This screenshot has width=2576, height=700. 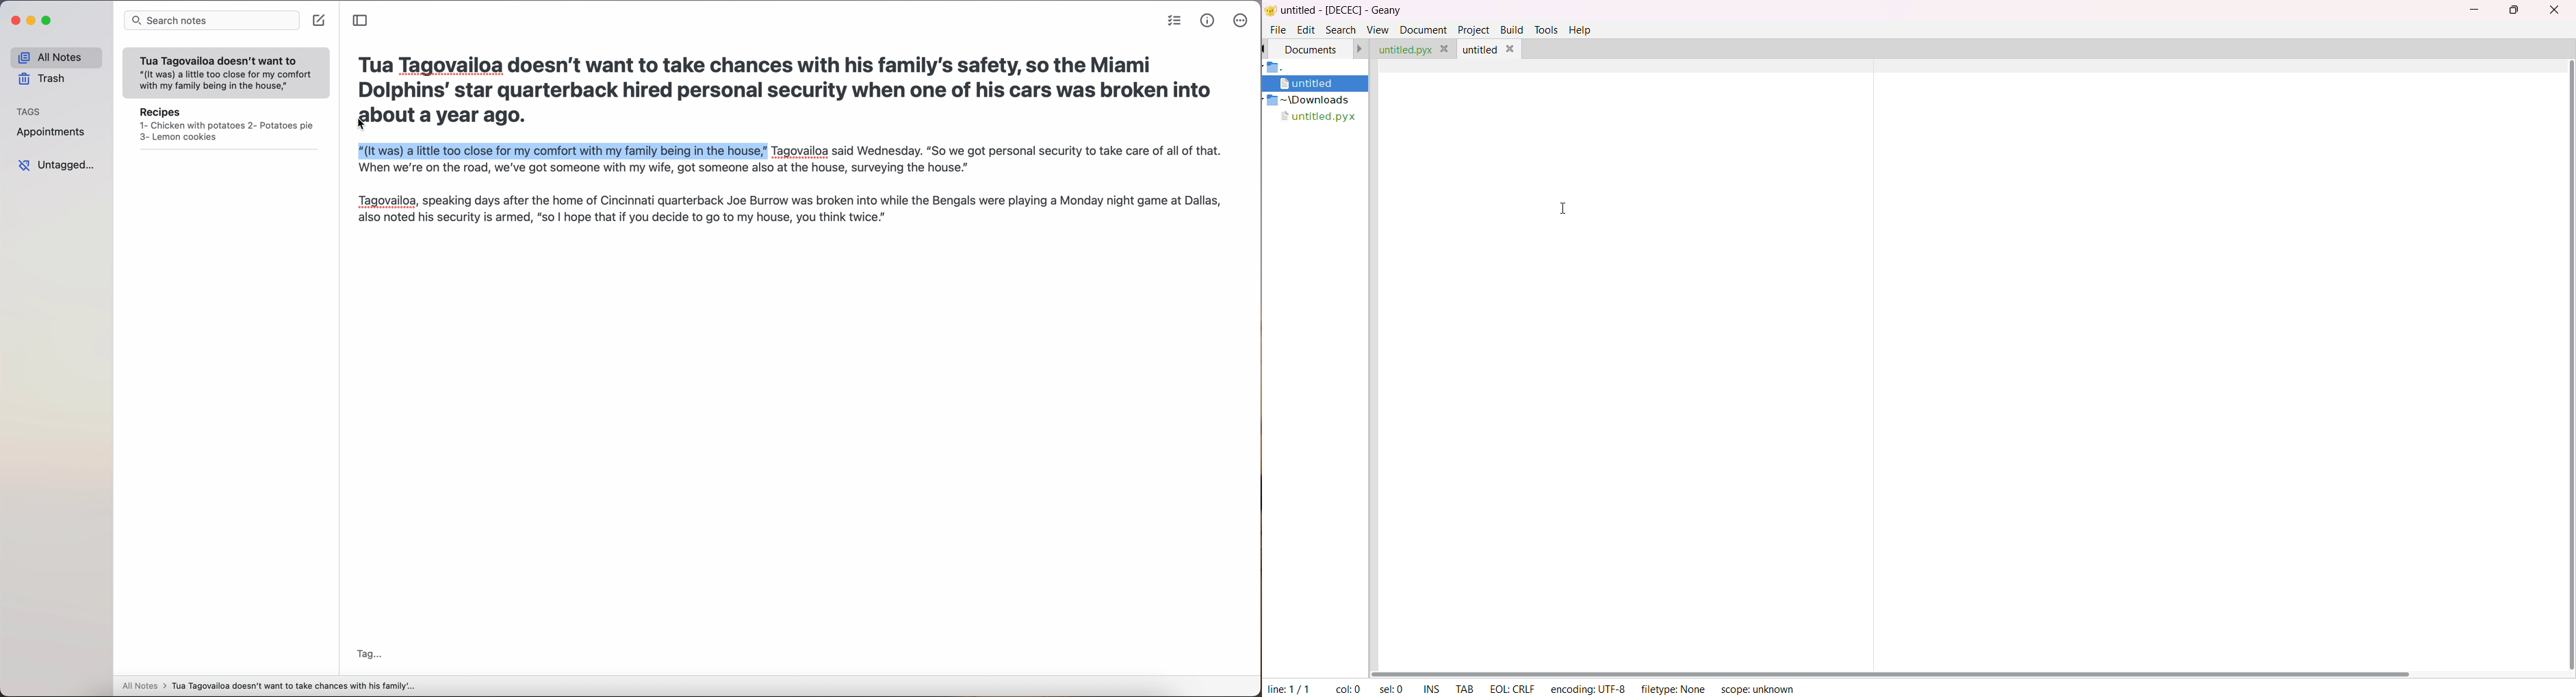 What do you see at coordinates (32, 20) in the screenshot?
I see `minimize Simplenote` at bounding box center [32, 20].